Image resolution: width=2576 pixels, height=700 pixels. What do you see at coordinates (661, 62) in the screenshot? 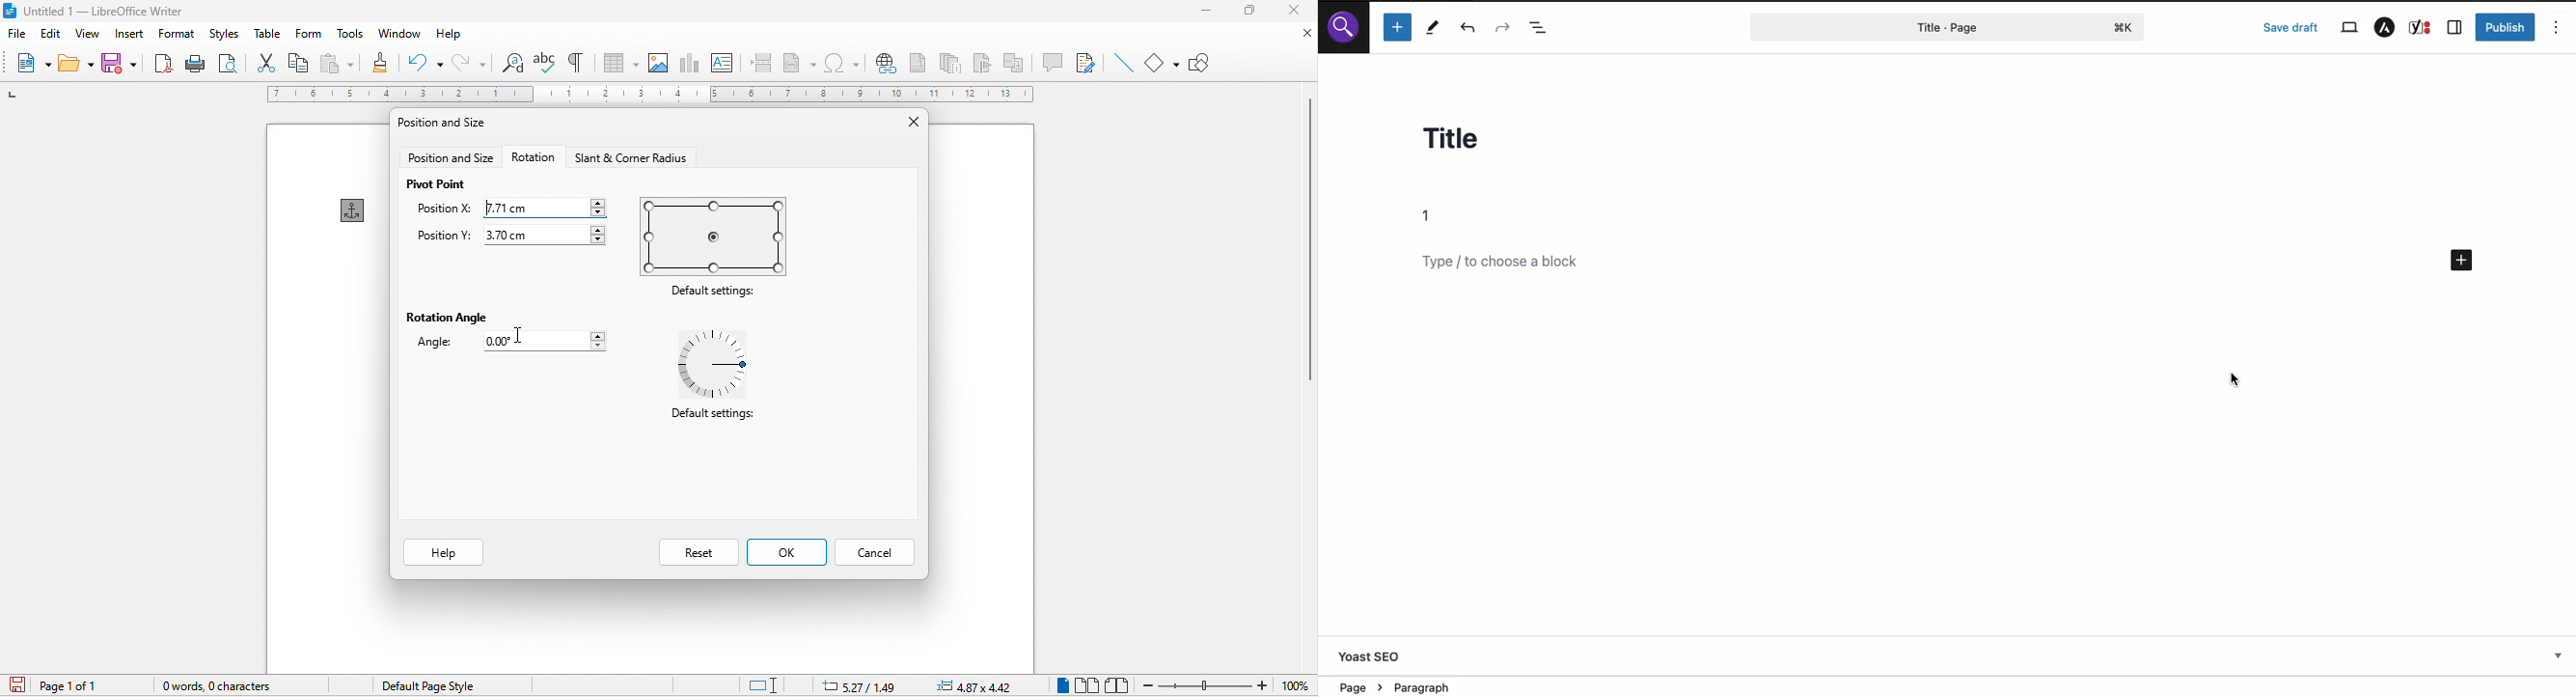
I see `image` at bounding box center [661, 62].